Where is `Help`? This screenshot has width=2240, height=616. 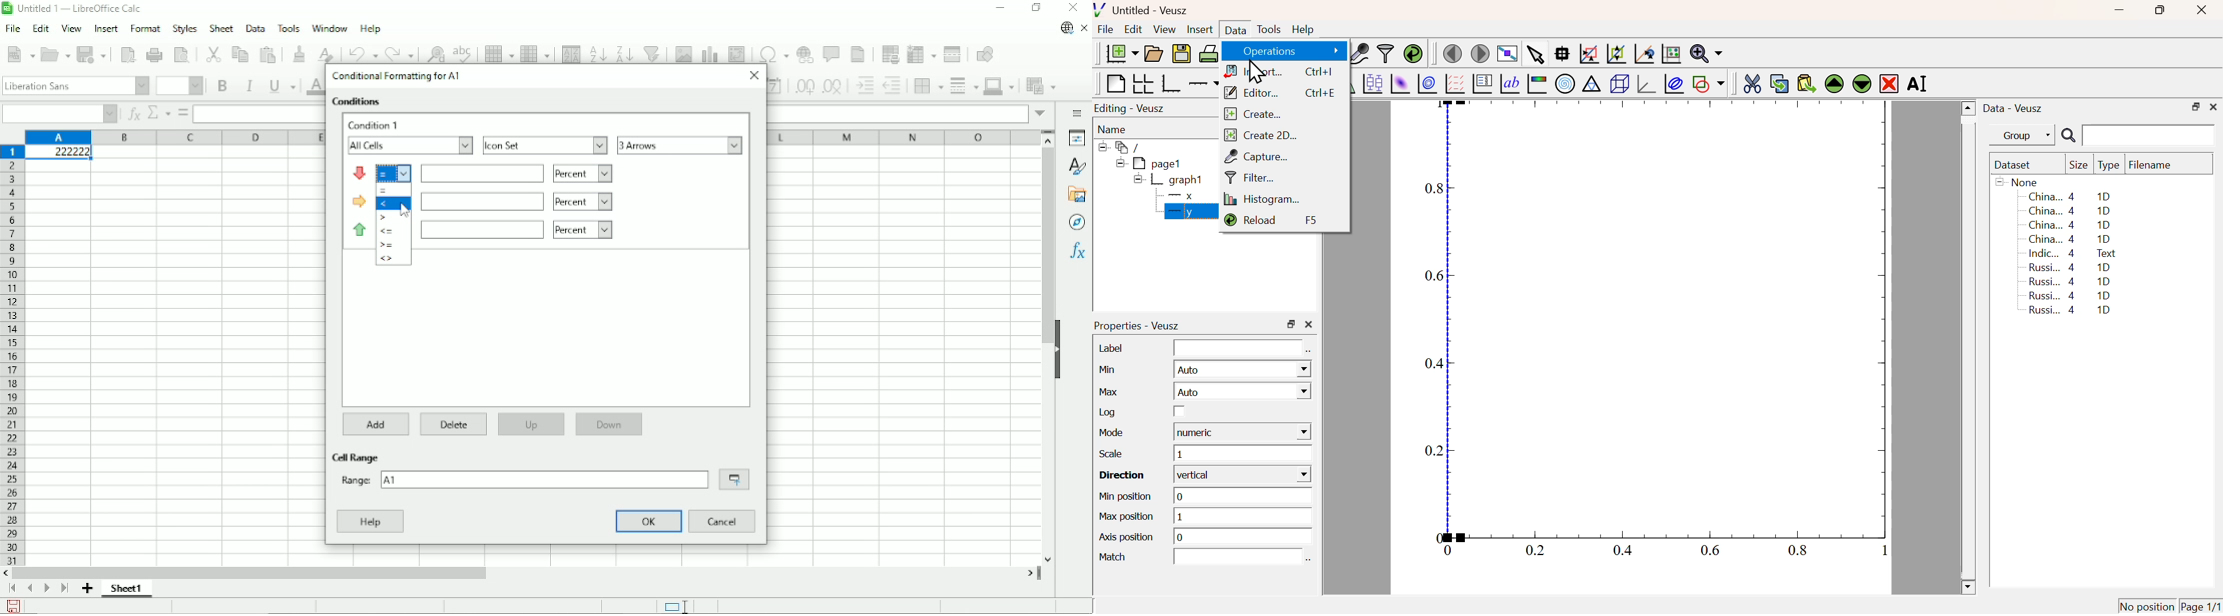
Help is located at coordinates (371, 29).